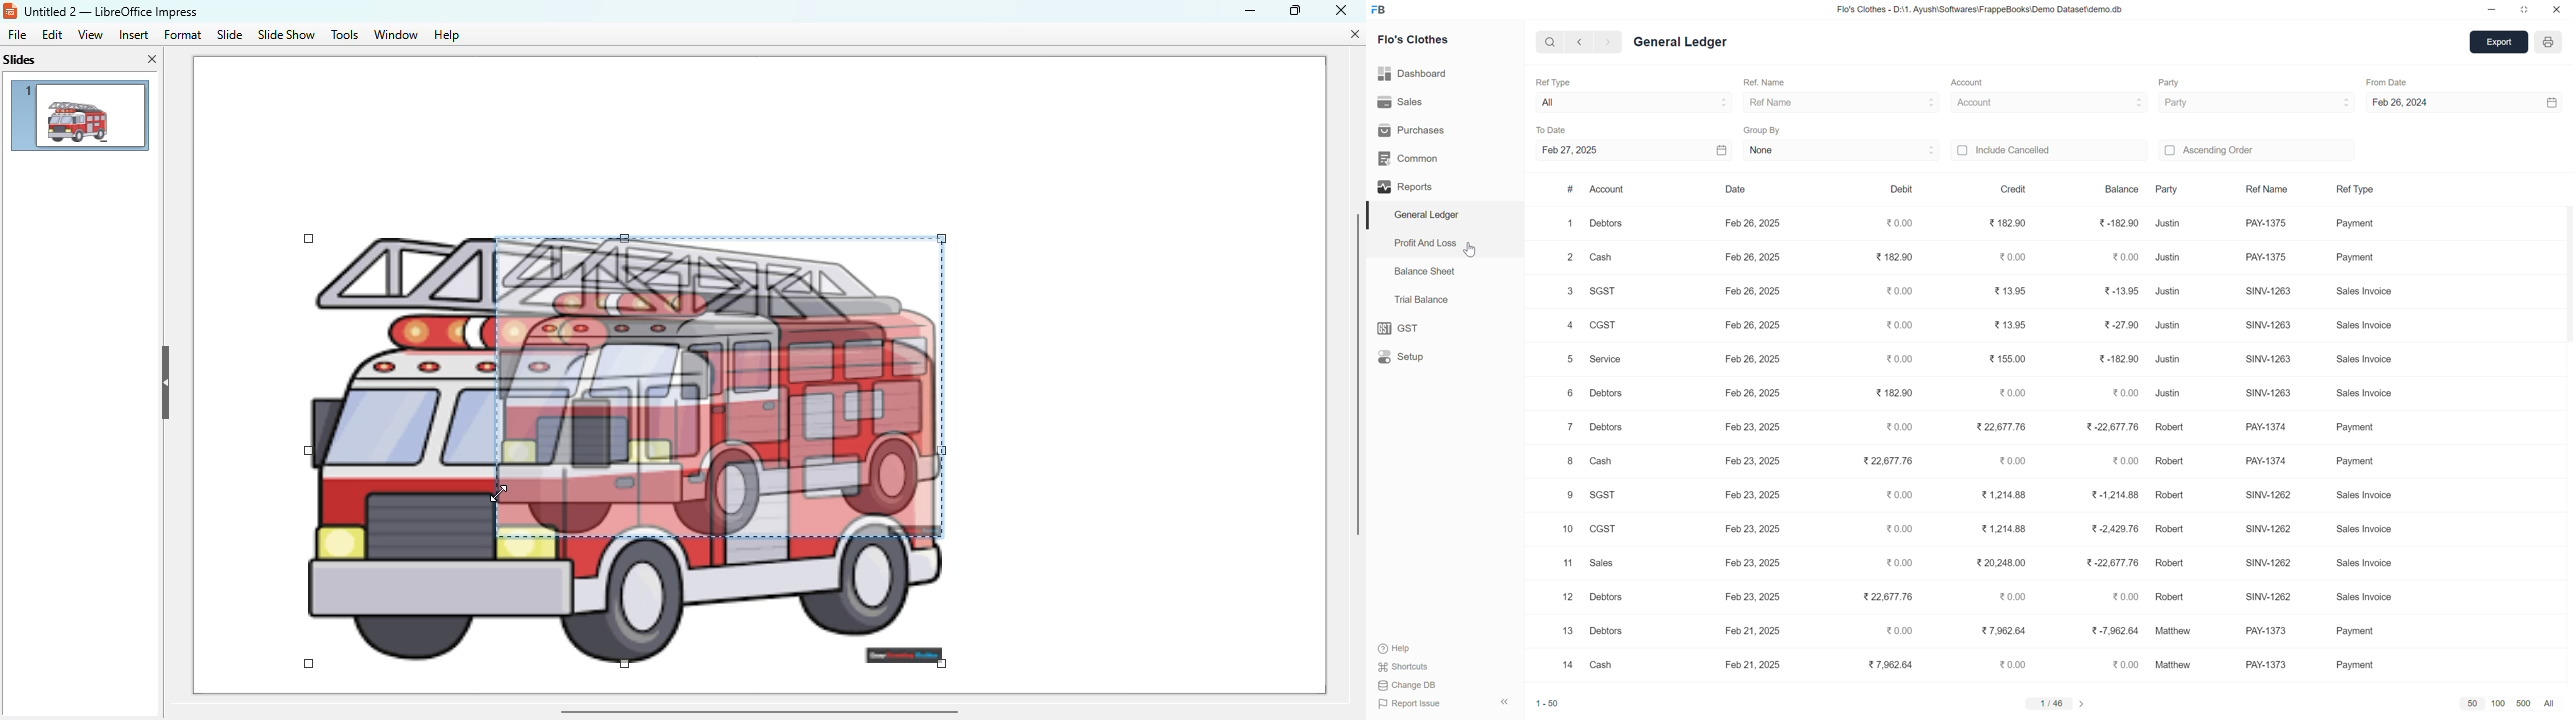  Describe the element at coordinates (2366, 322) in the screenshot. I see `Sales Invoice` at that location.